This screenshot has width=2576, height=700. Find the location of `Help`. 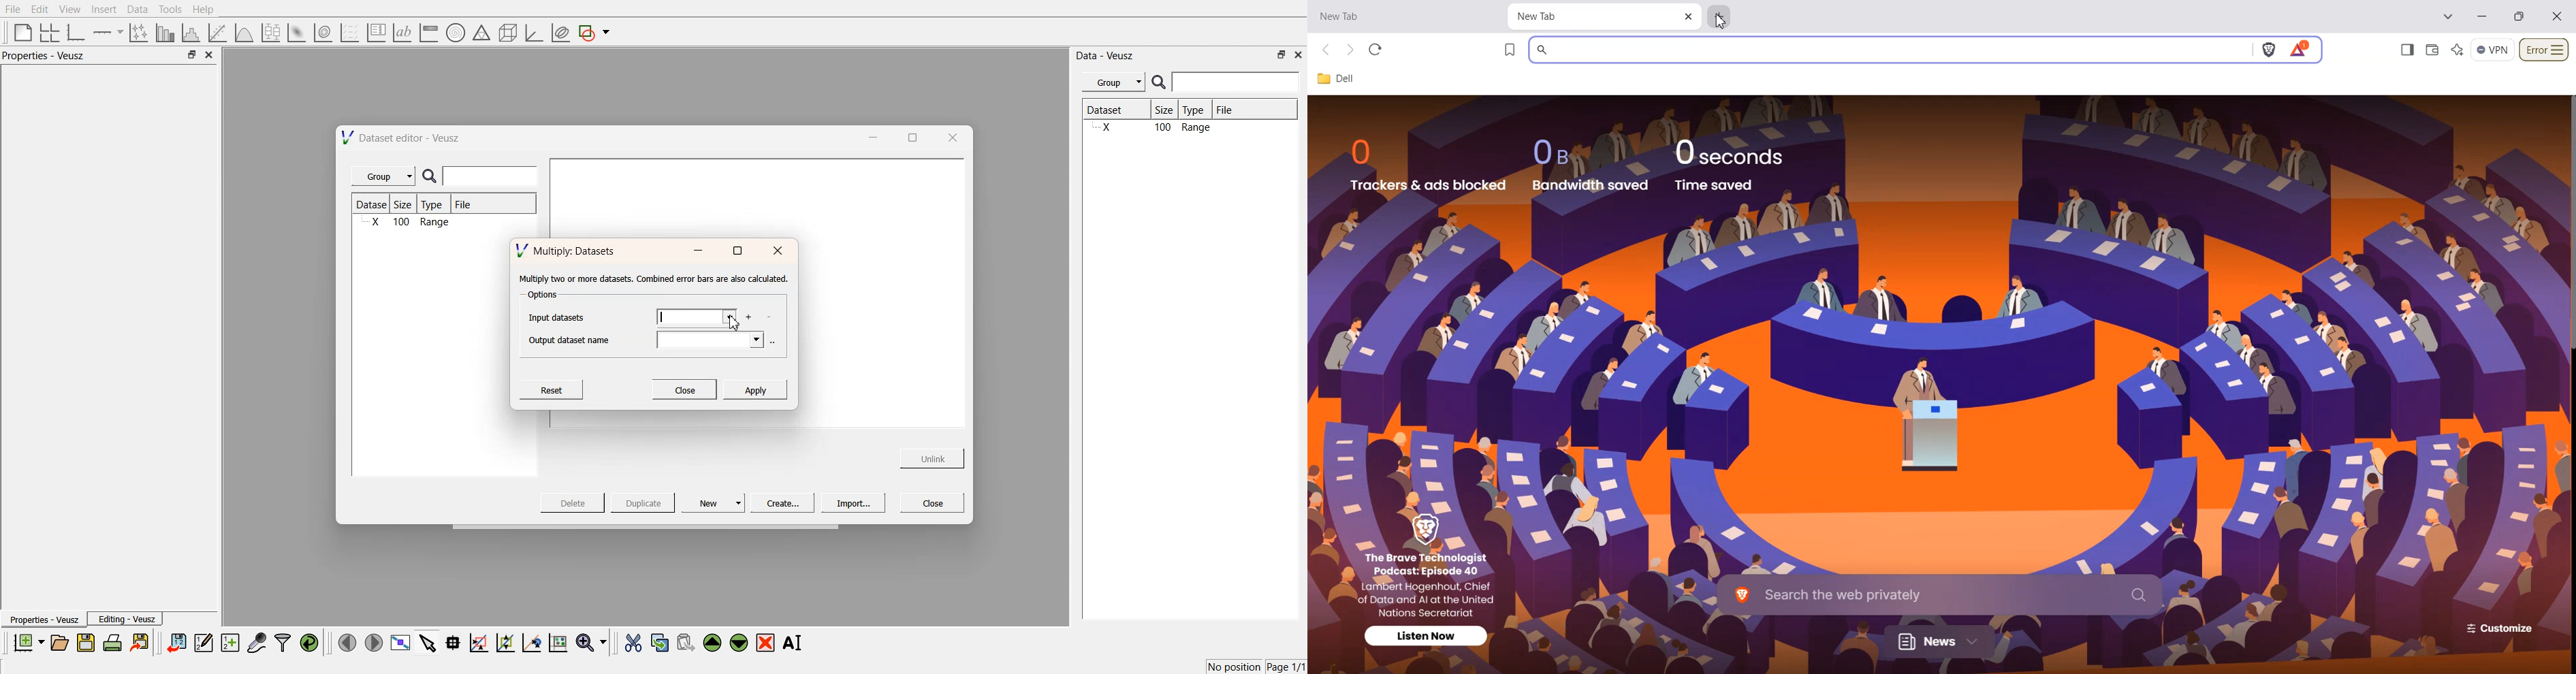

Help is located at coordinates (208, 11).